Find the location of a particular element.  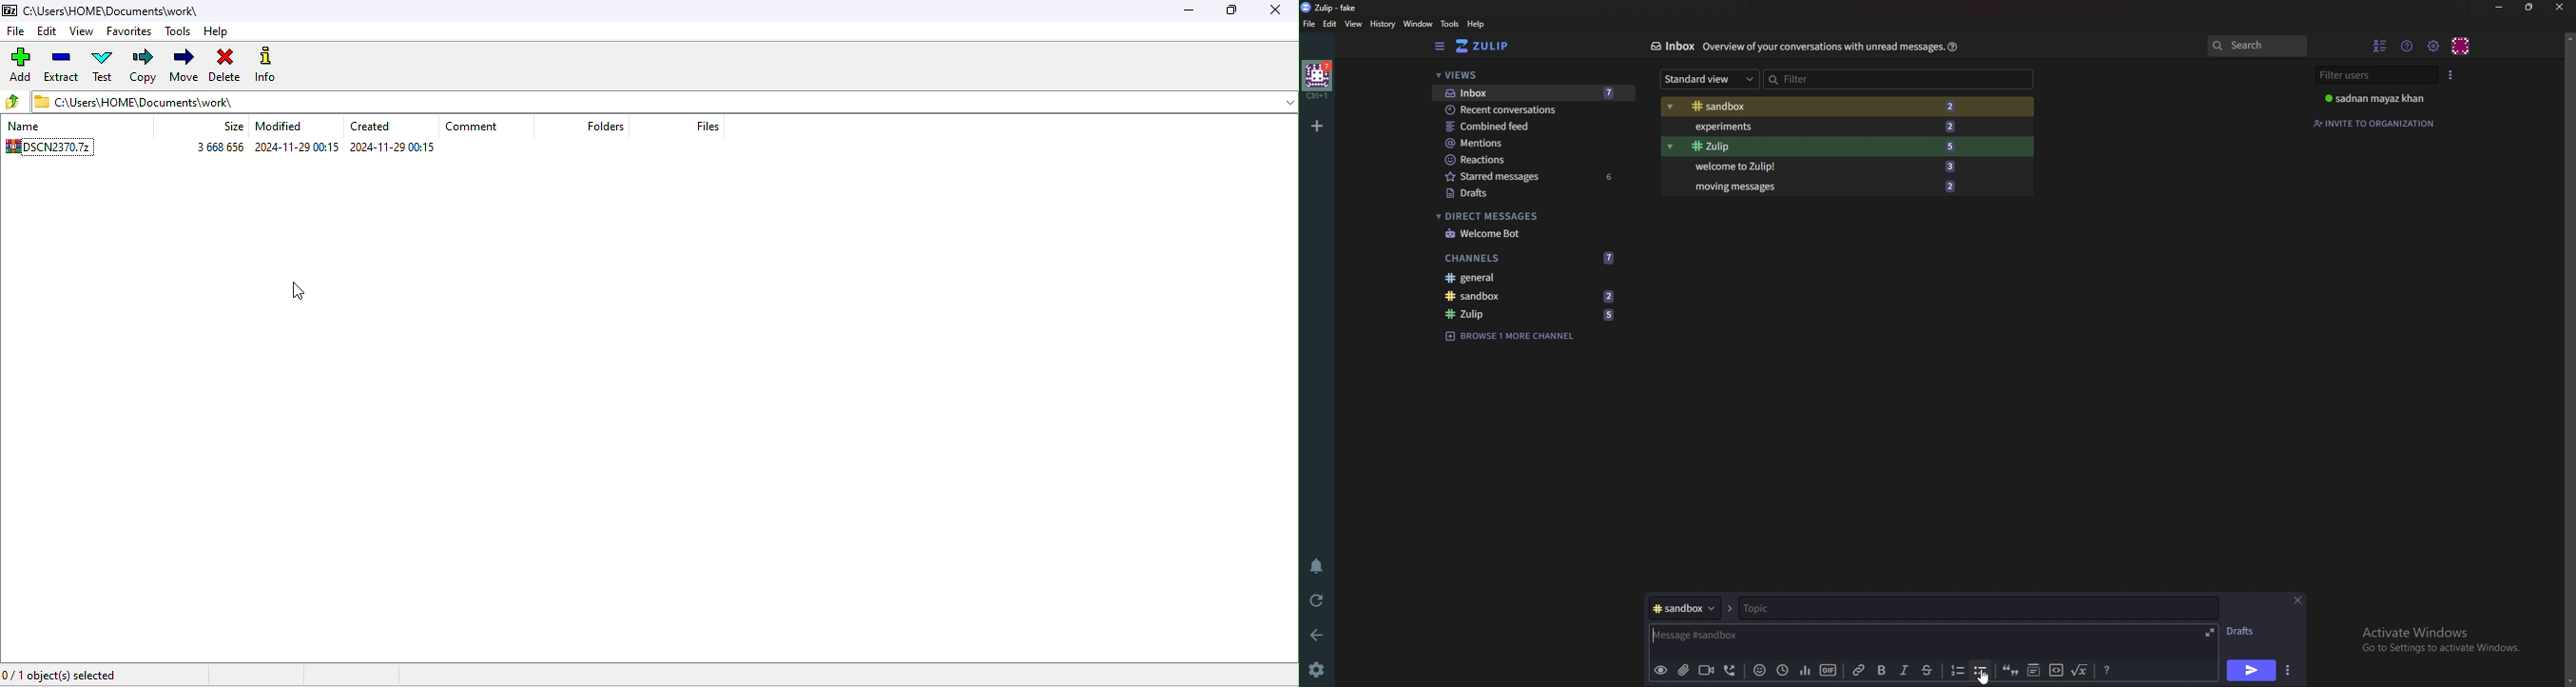

Experiments is located at coordinates (1821, 126).